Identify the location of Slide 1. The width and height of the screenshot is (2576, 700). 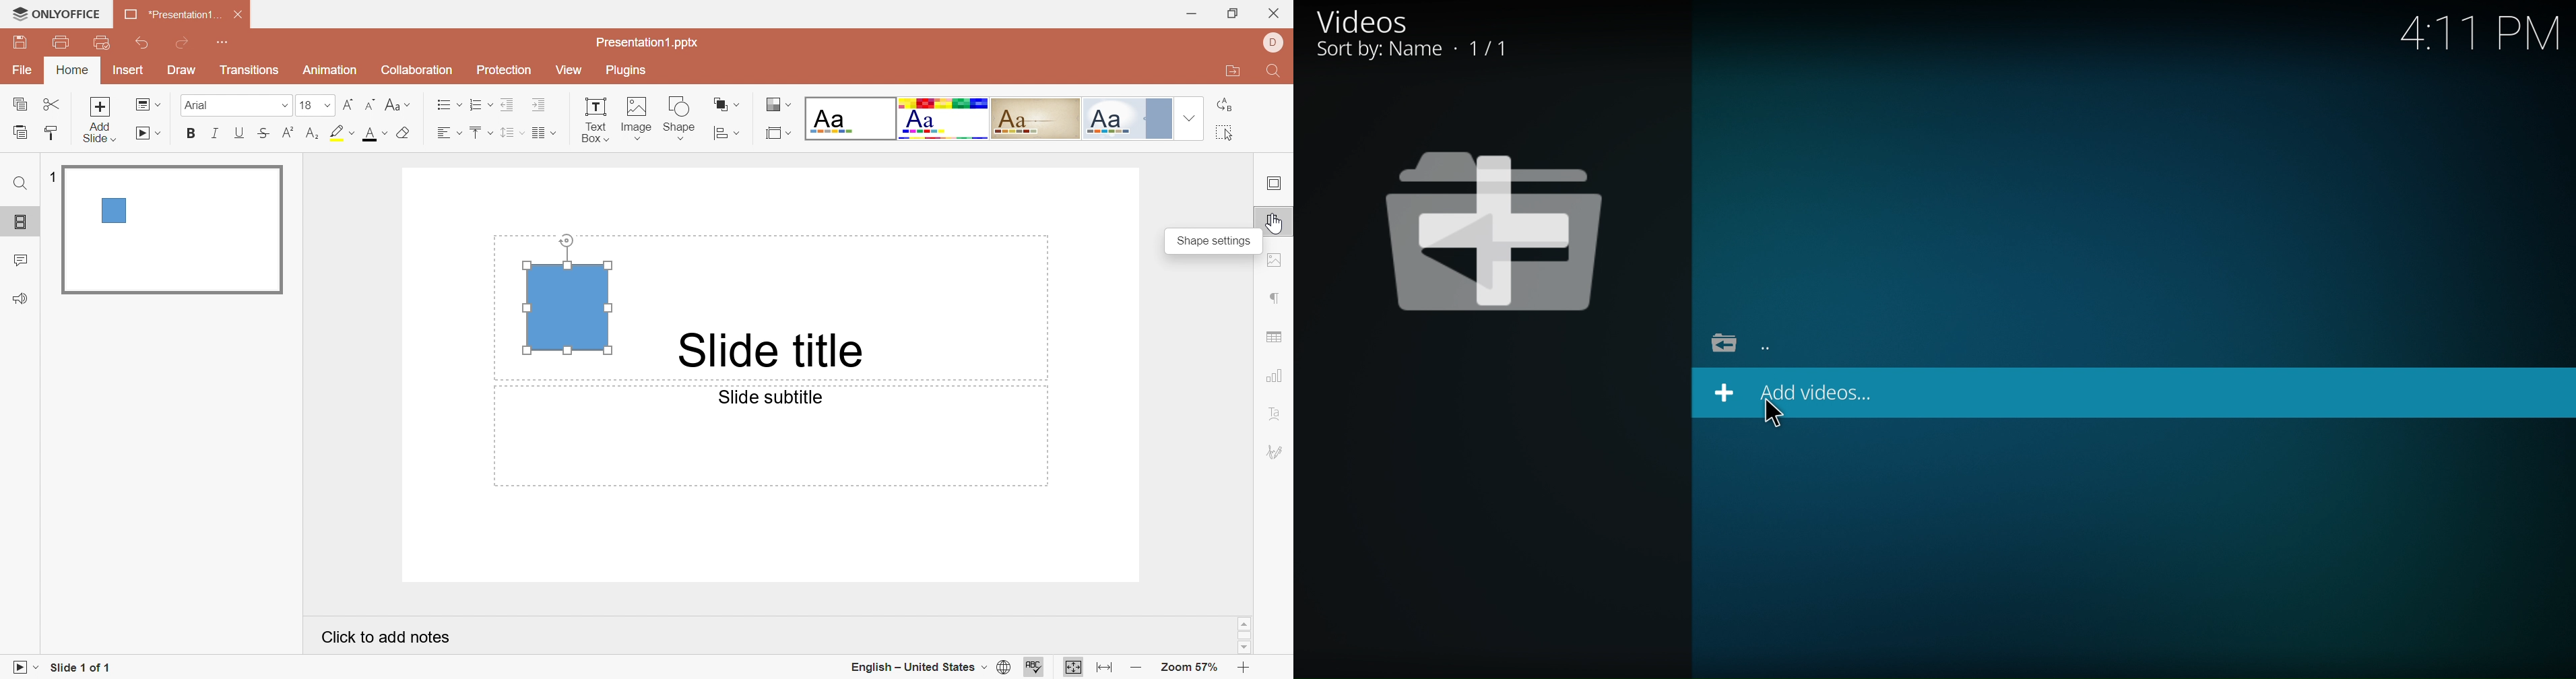
(175, 231).